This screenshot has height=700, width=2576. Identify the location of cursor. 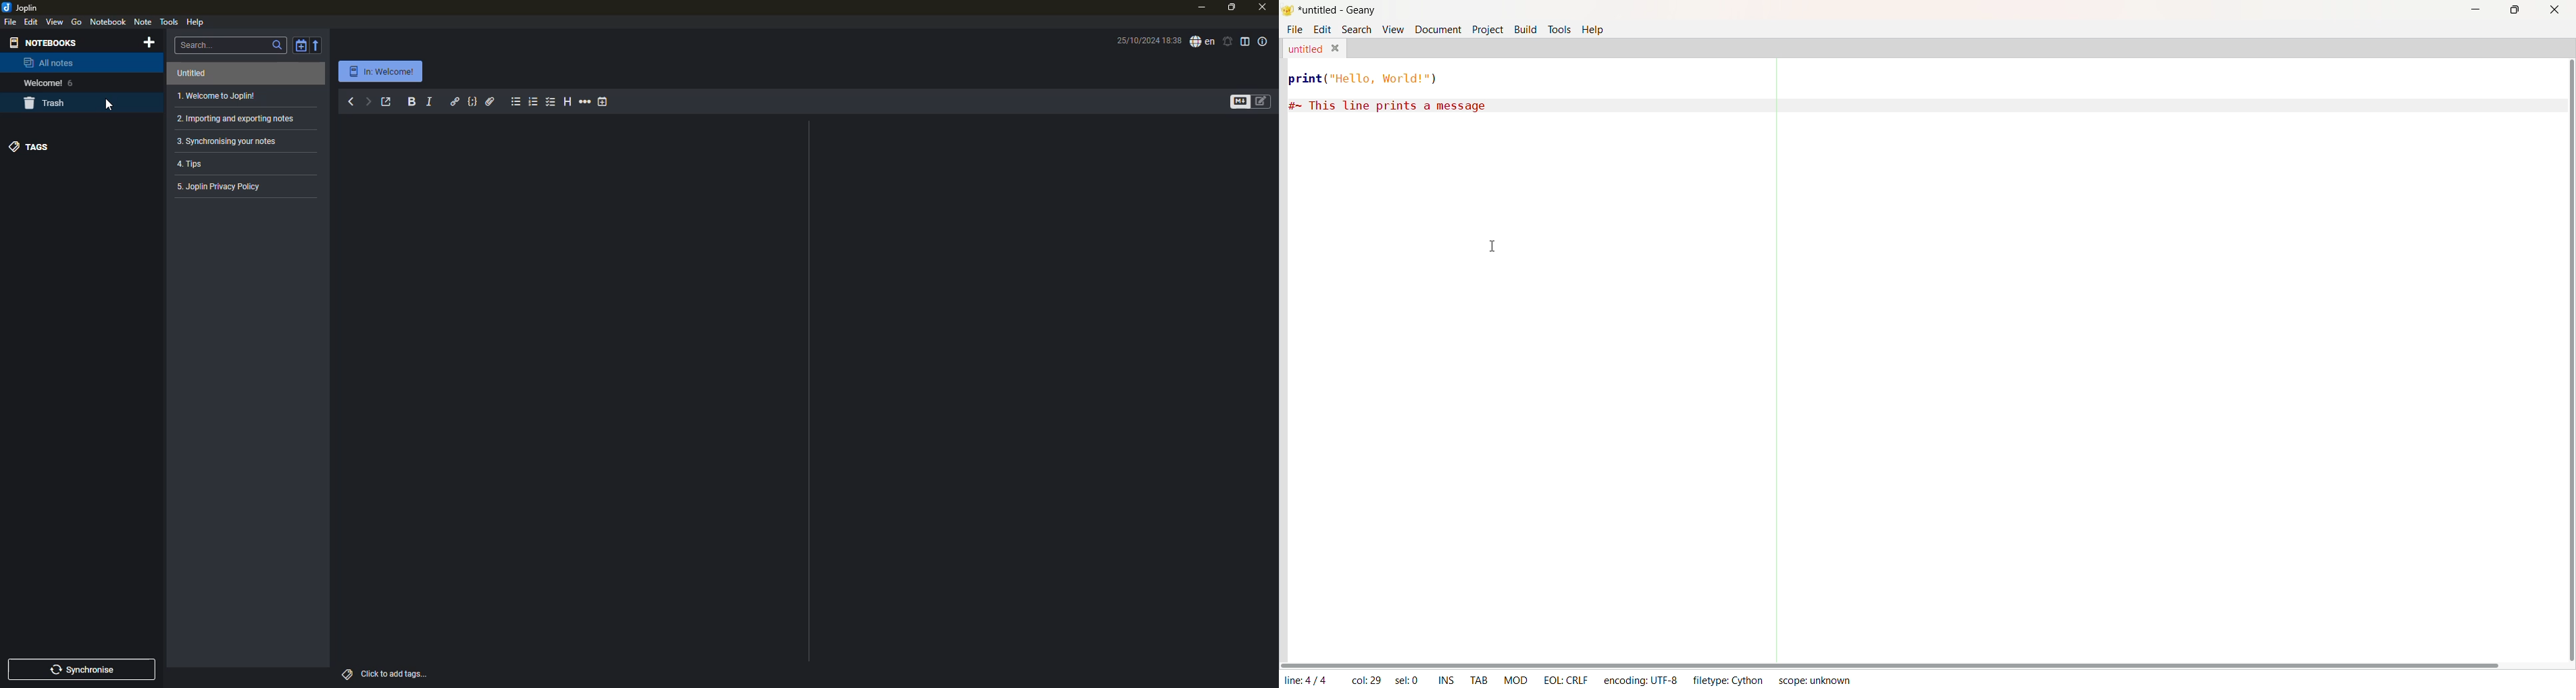
(109, 108).